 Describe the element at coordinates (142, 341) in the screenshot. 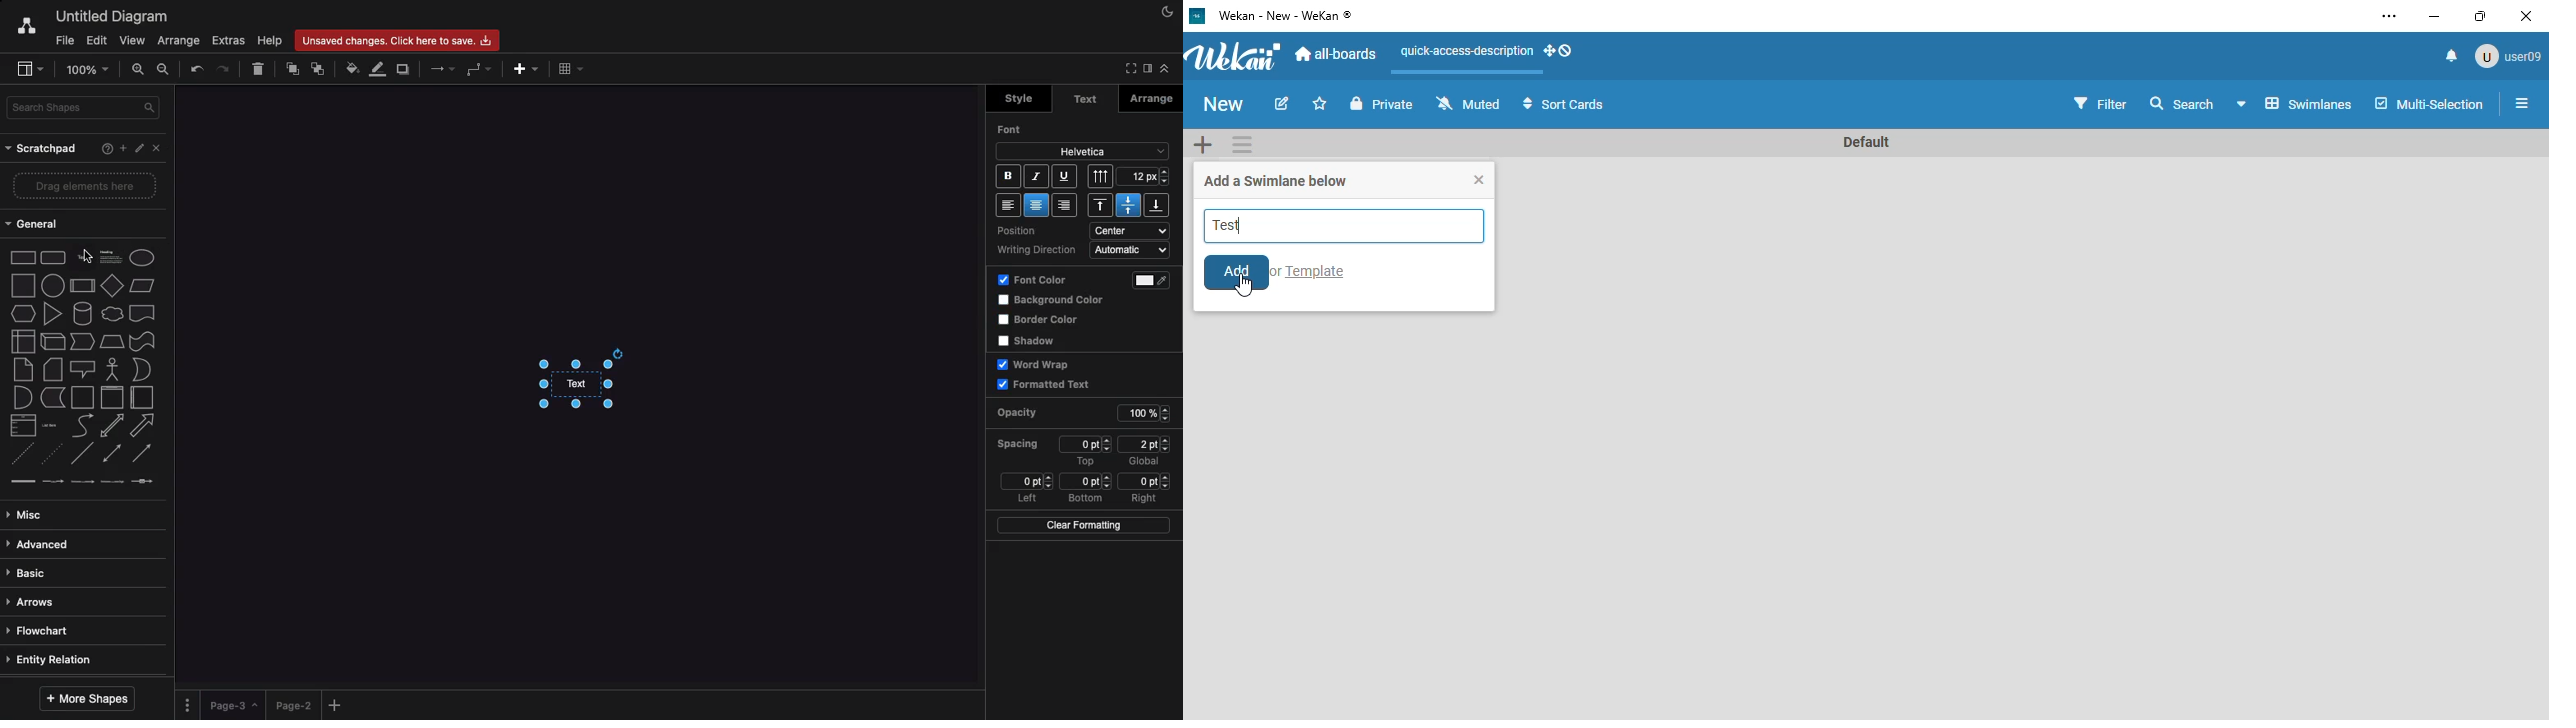

I see `tape` at that location.